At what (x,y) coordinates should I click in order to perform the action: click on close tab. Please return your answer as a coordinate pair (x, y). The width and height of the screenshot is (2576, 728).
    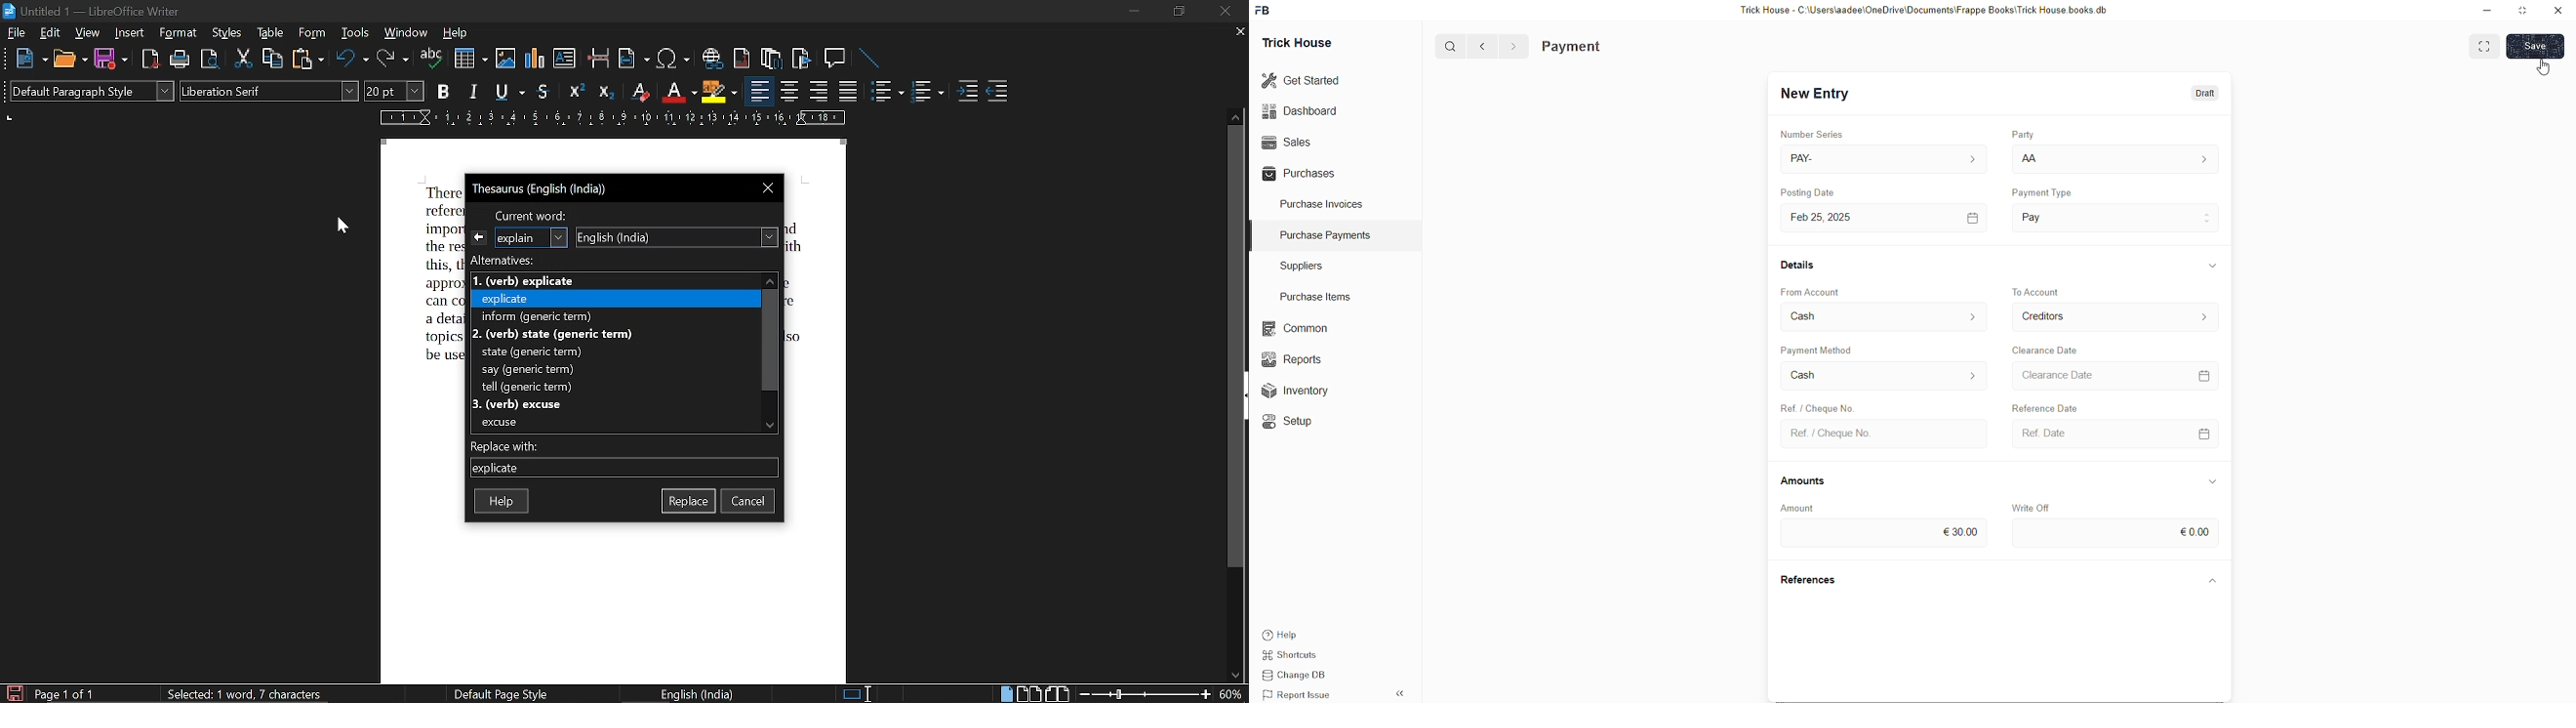
    Looking at the image, I should click on (1238, 33).